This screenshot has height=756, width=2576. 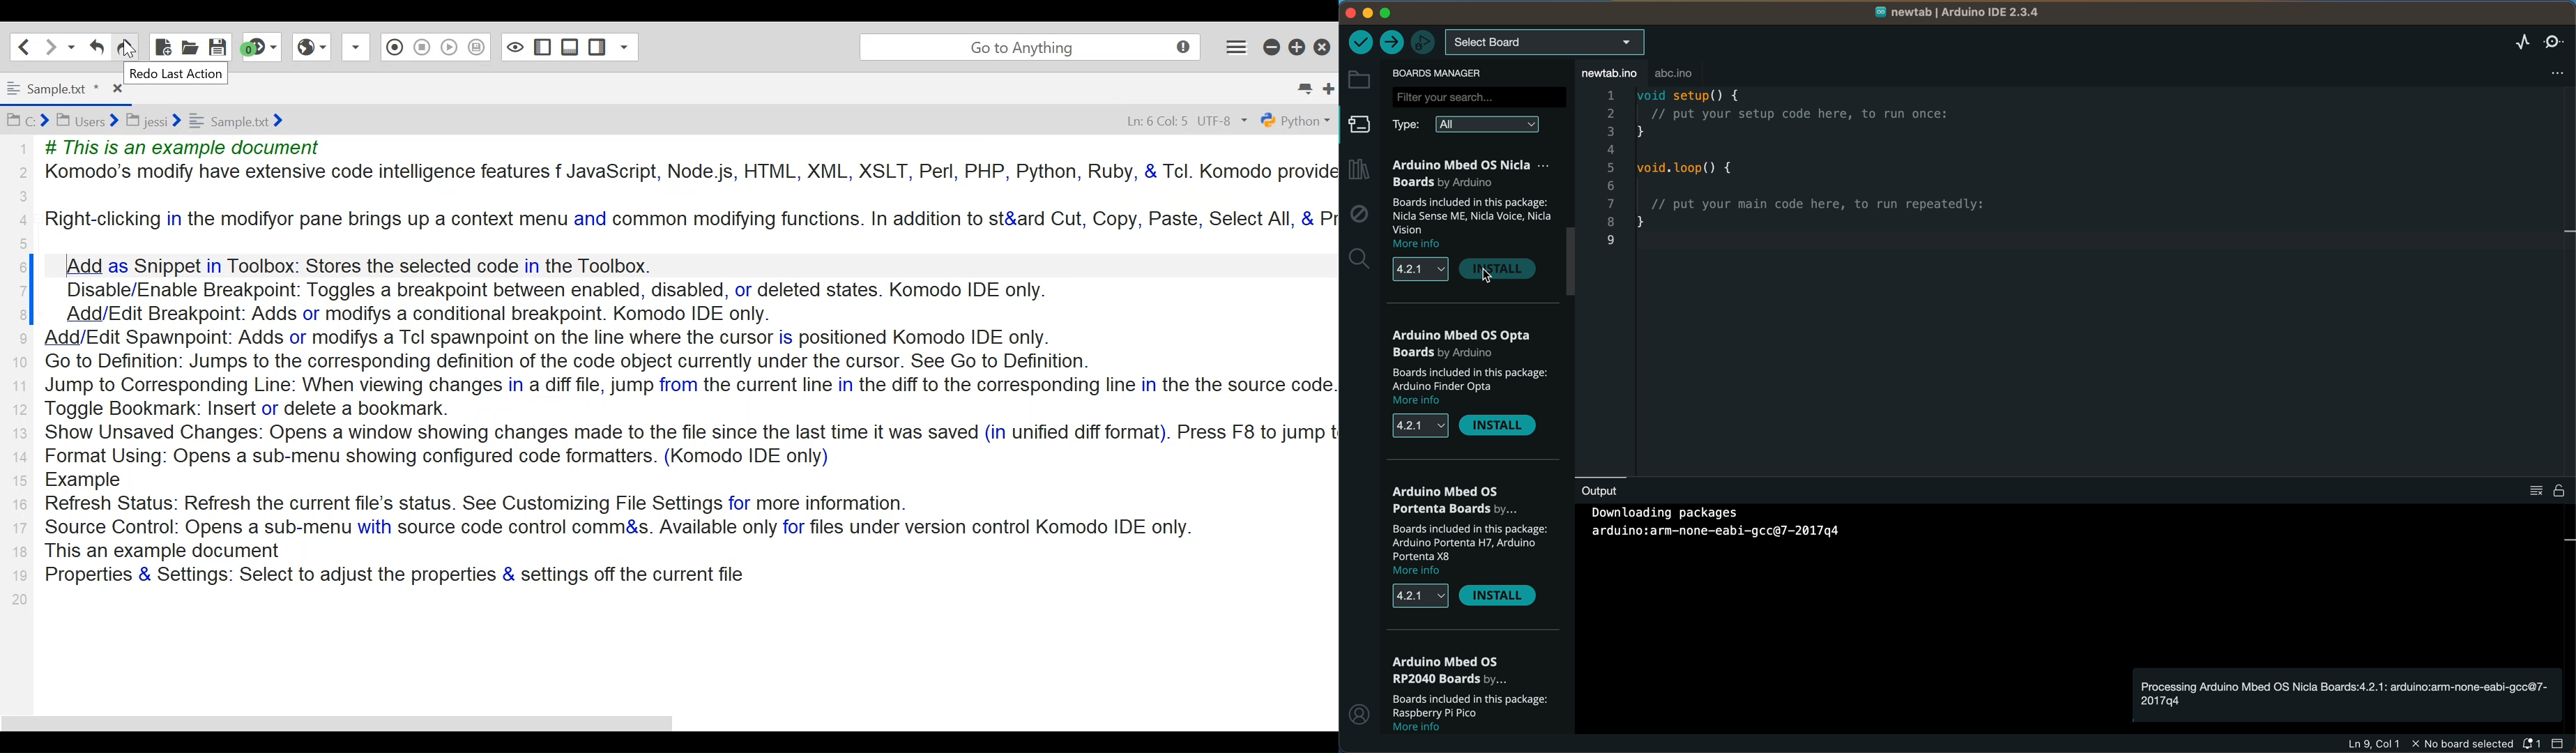 I want to click on description, so click(x=1471, y=379).